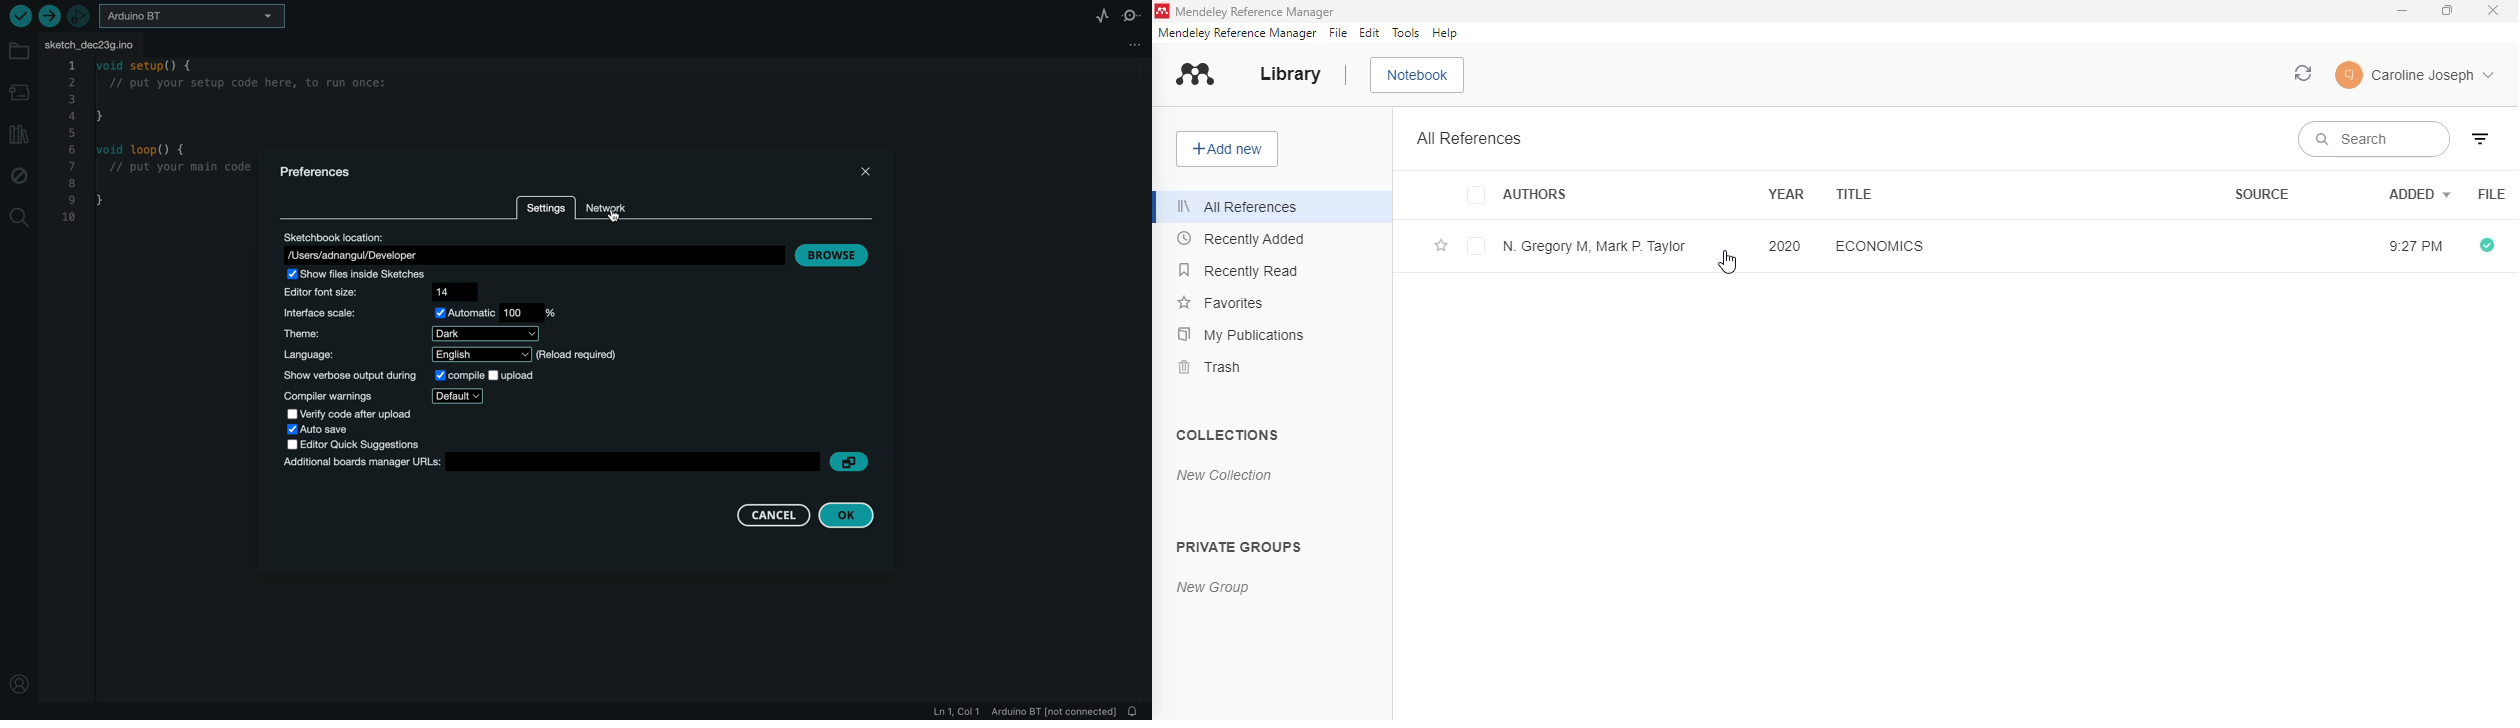 The image size is (2520, 728). I want to click on private groups, so click(1240, 547).